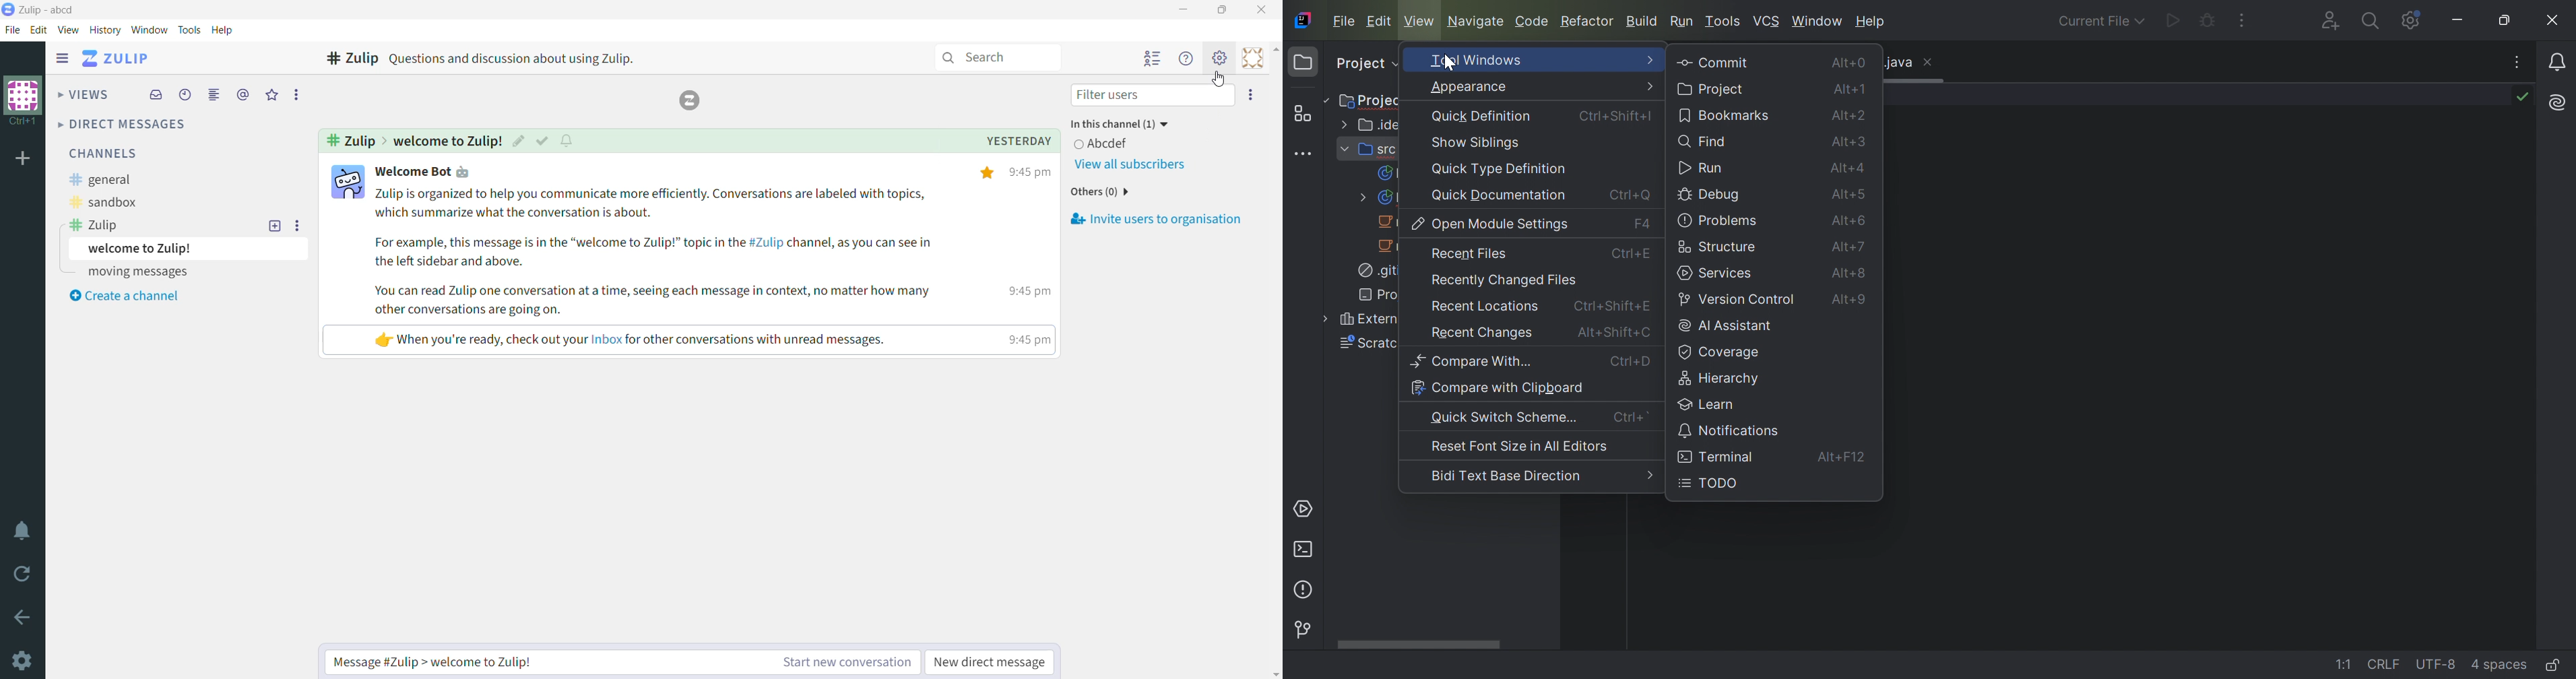 The image size is (2576, 700). Describe the element at coordinates (1615, 117) in the screenshot. I see `Ctrl+Shift+I` at that location.